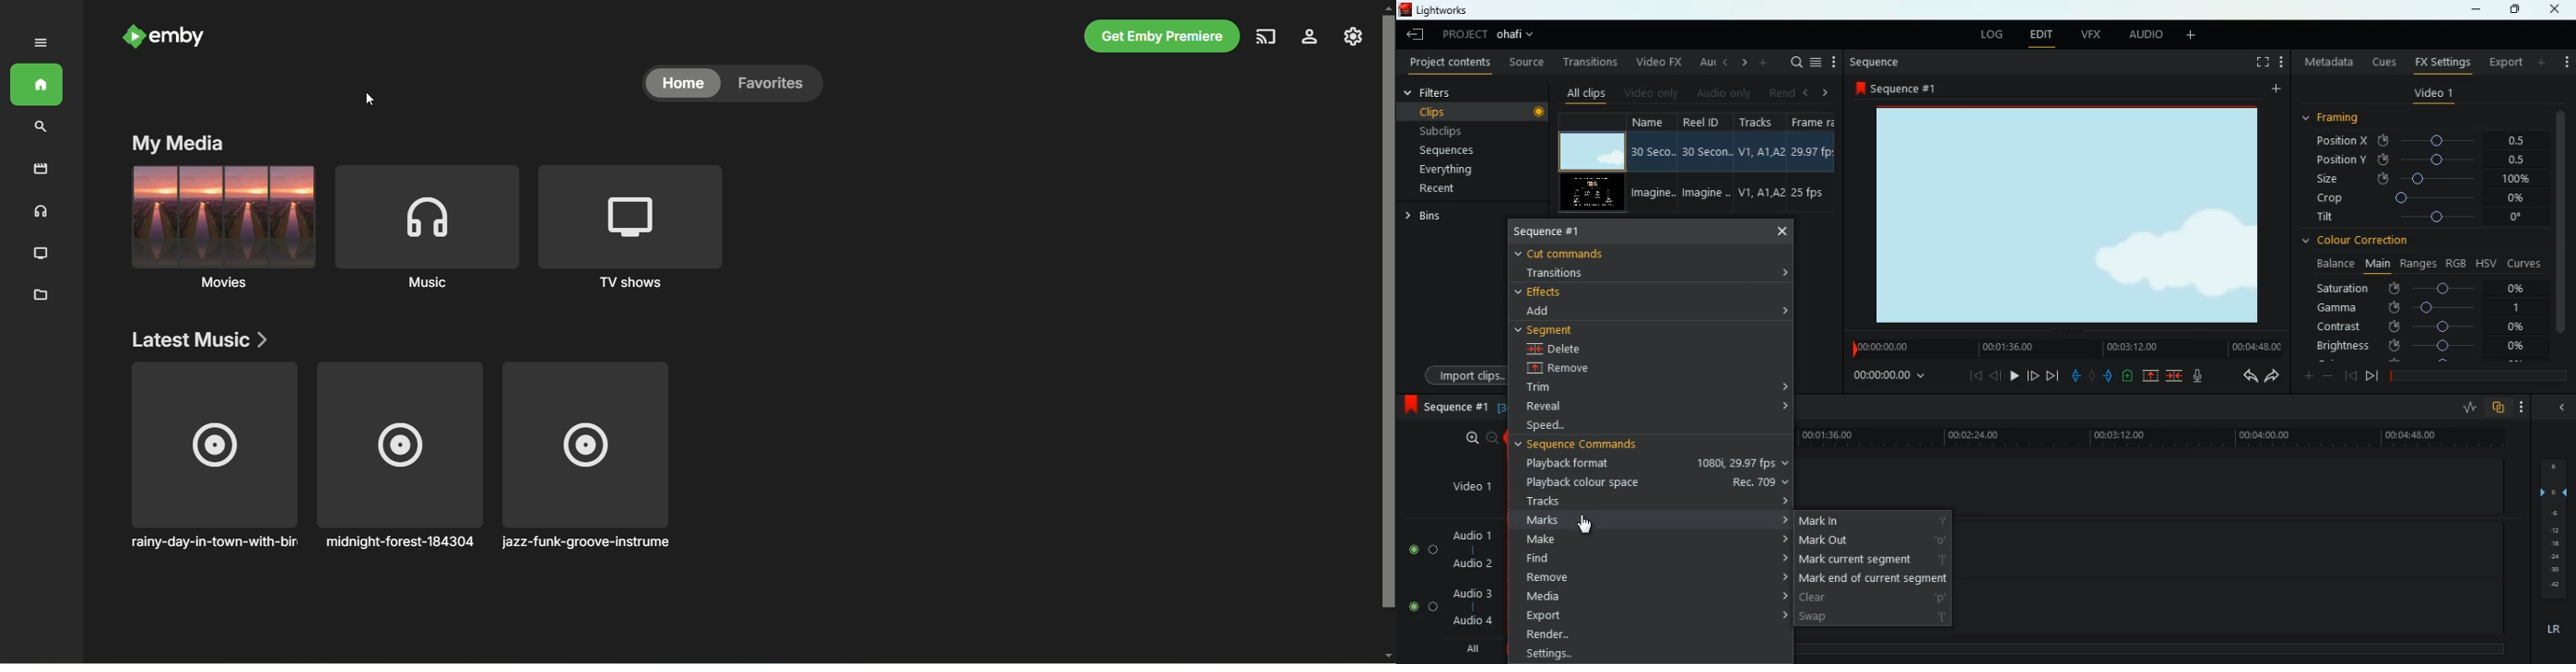 The height and width of the screenshot is (672, 2576). What do you see at coordinates (1657, 62) in the screenshot?
I see `video fx` at bounding box center [1657, 62].